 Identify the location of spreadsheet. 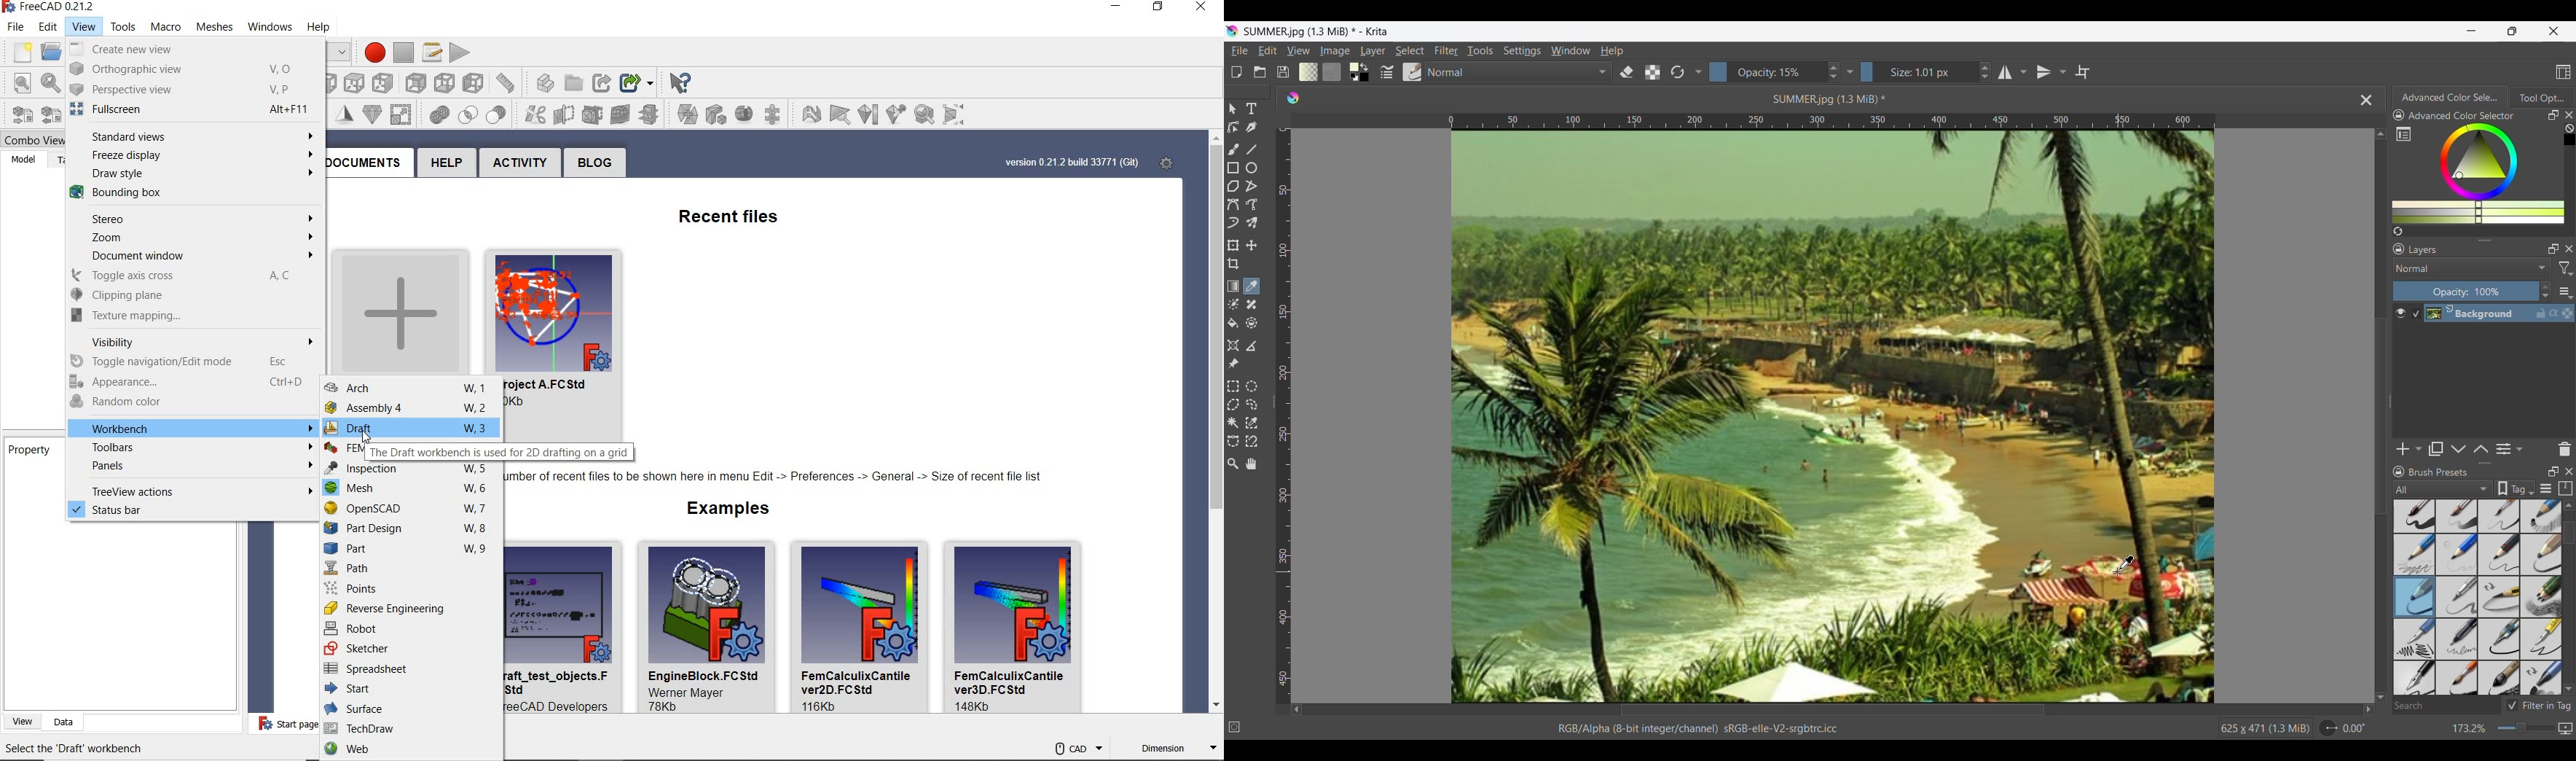
(412, 670).